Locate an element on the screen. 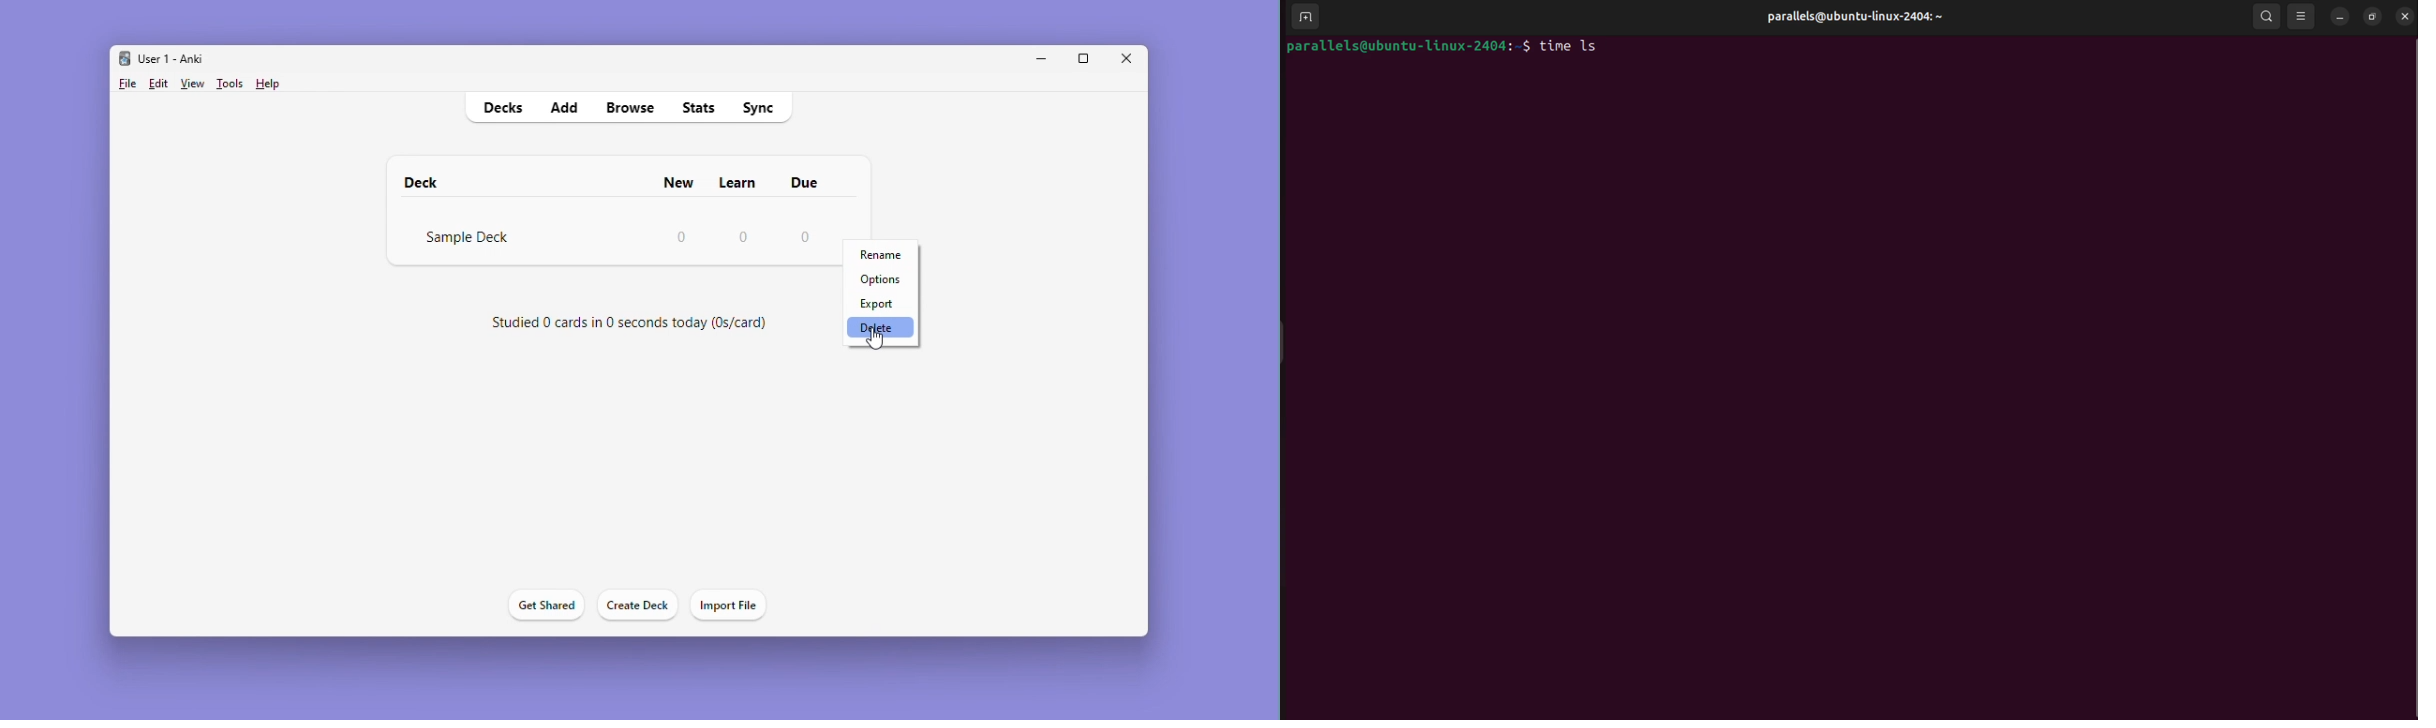  0 is located at coordinates (684, 237).